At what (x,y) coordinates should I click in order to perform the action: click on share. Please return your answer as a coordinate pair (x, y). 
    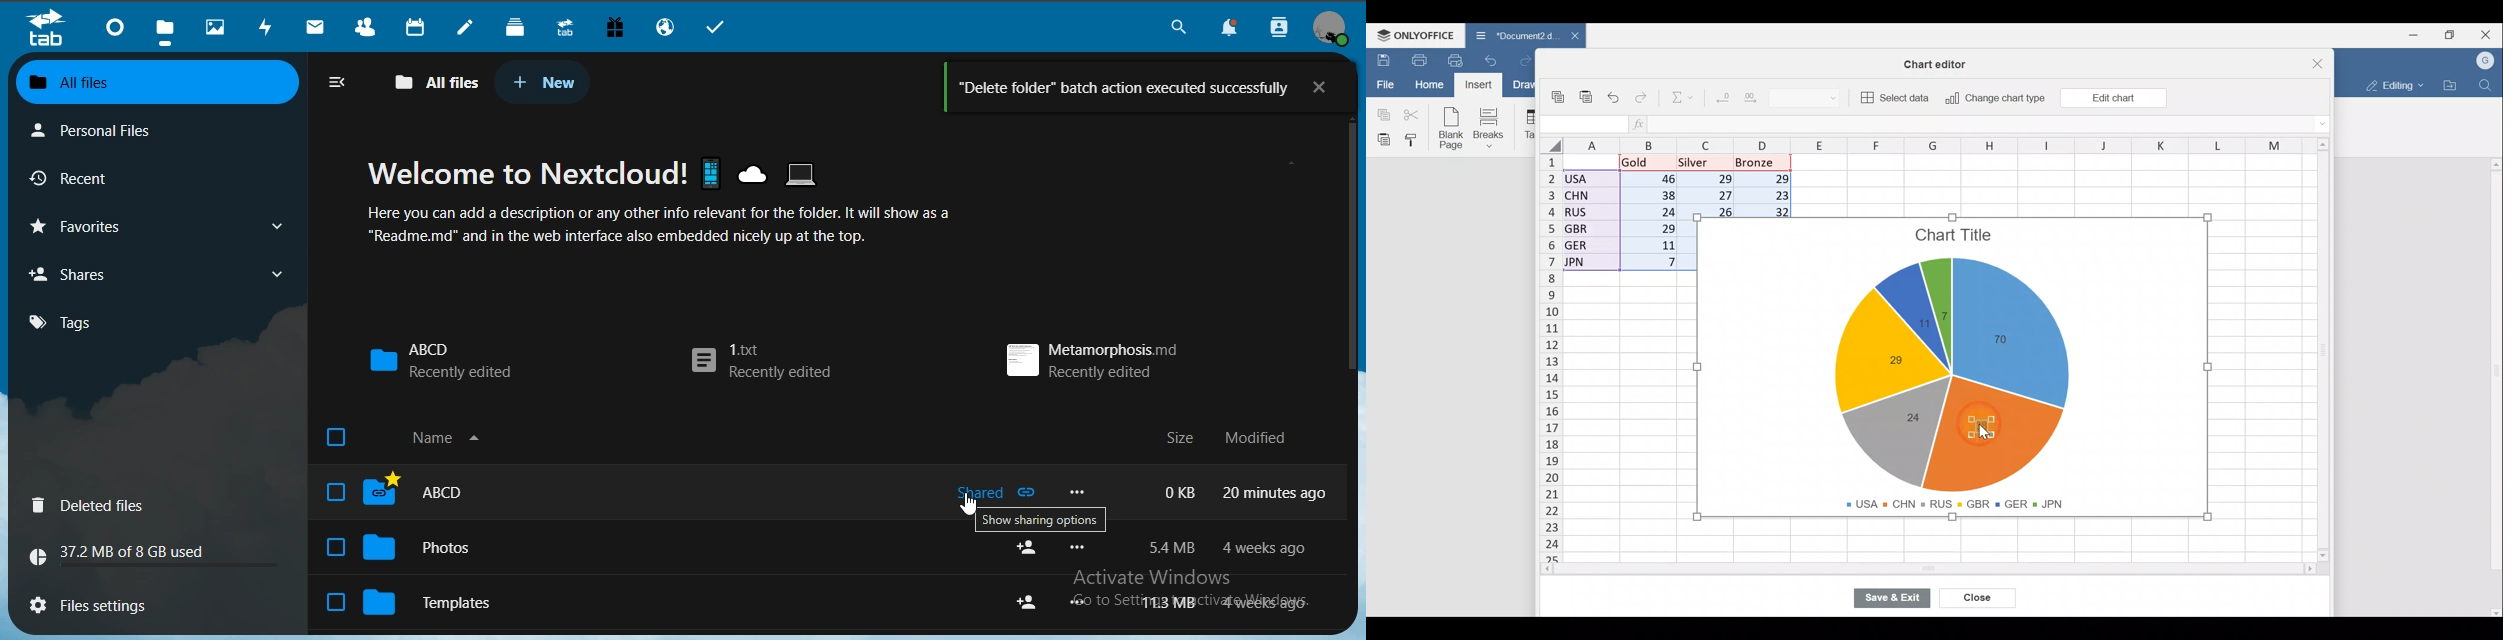
    Looking at the image, I should click on (1030, 601).